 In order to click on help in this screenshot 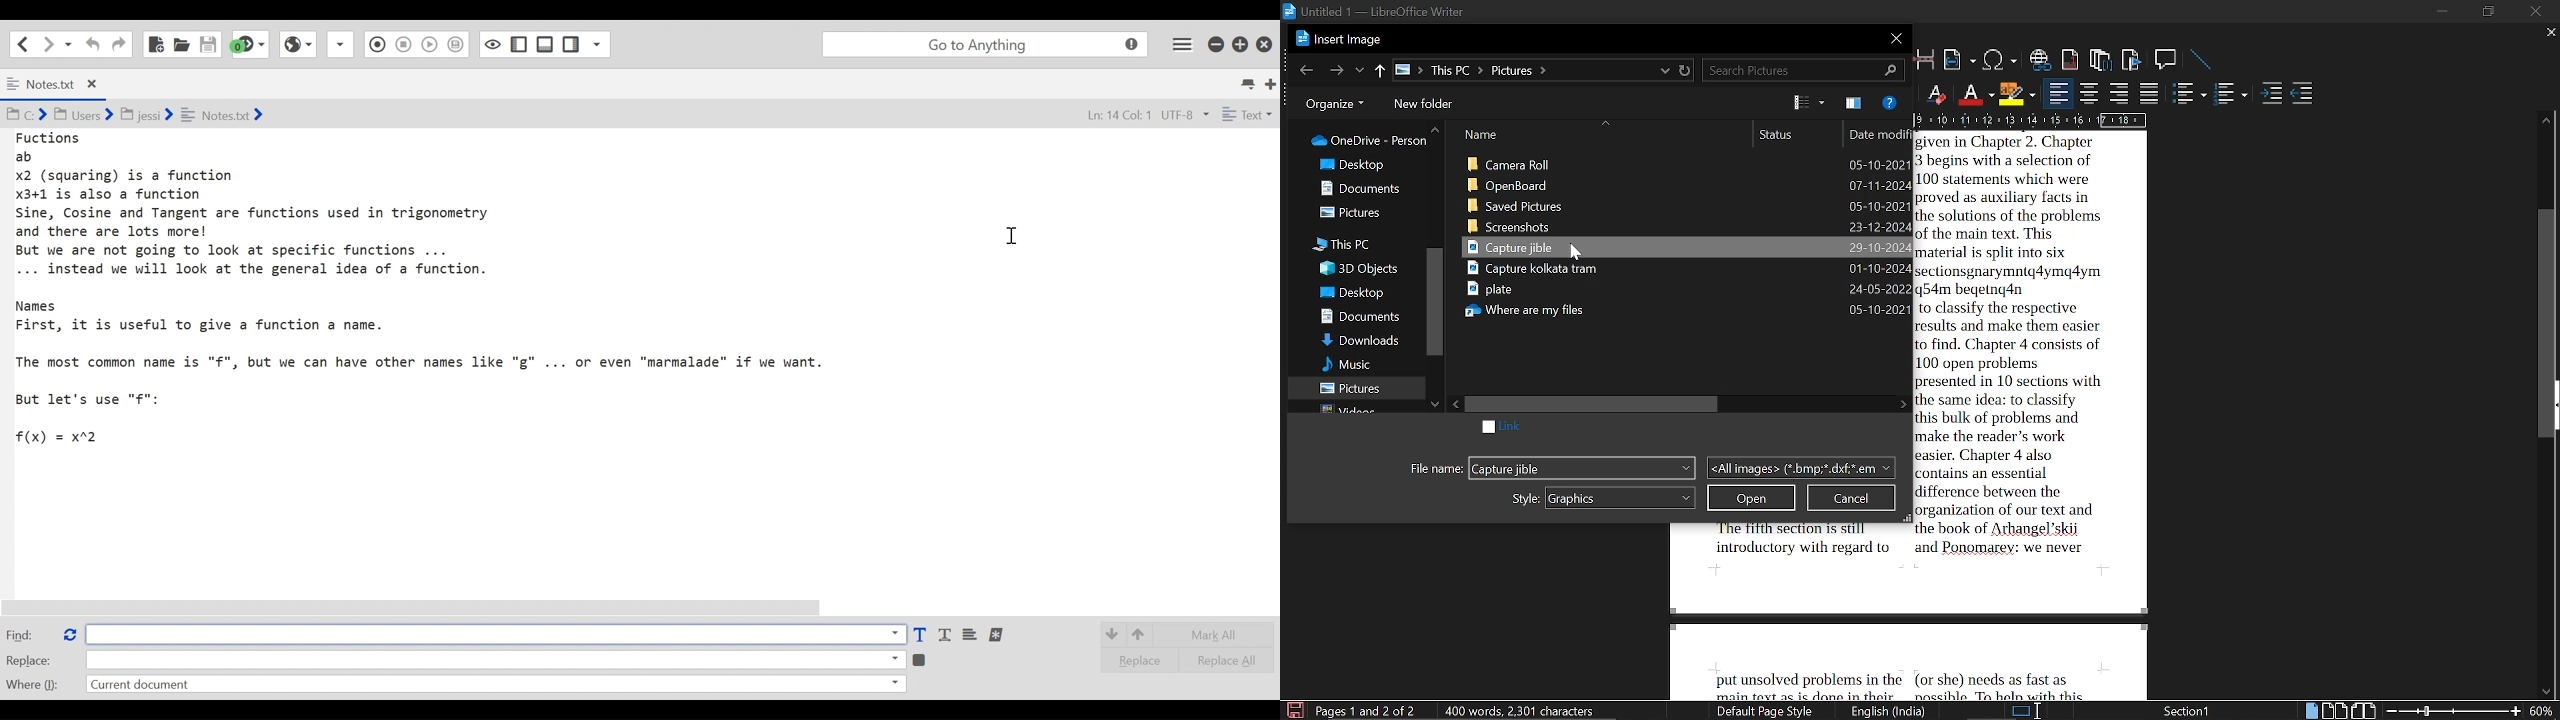, I will do `click(1887, 104)`.